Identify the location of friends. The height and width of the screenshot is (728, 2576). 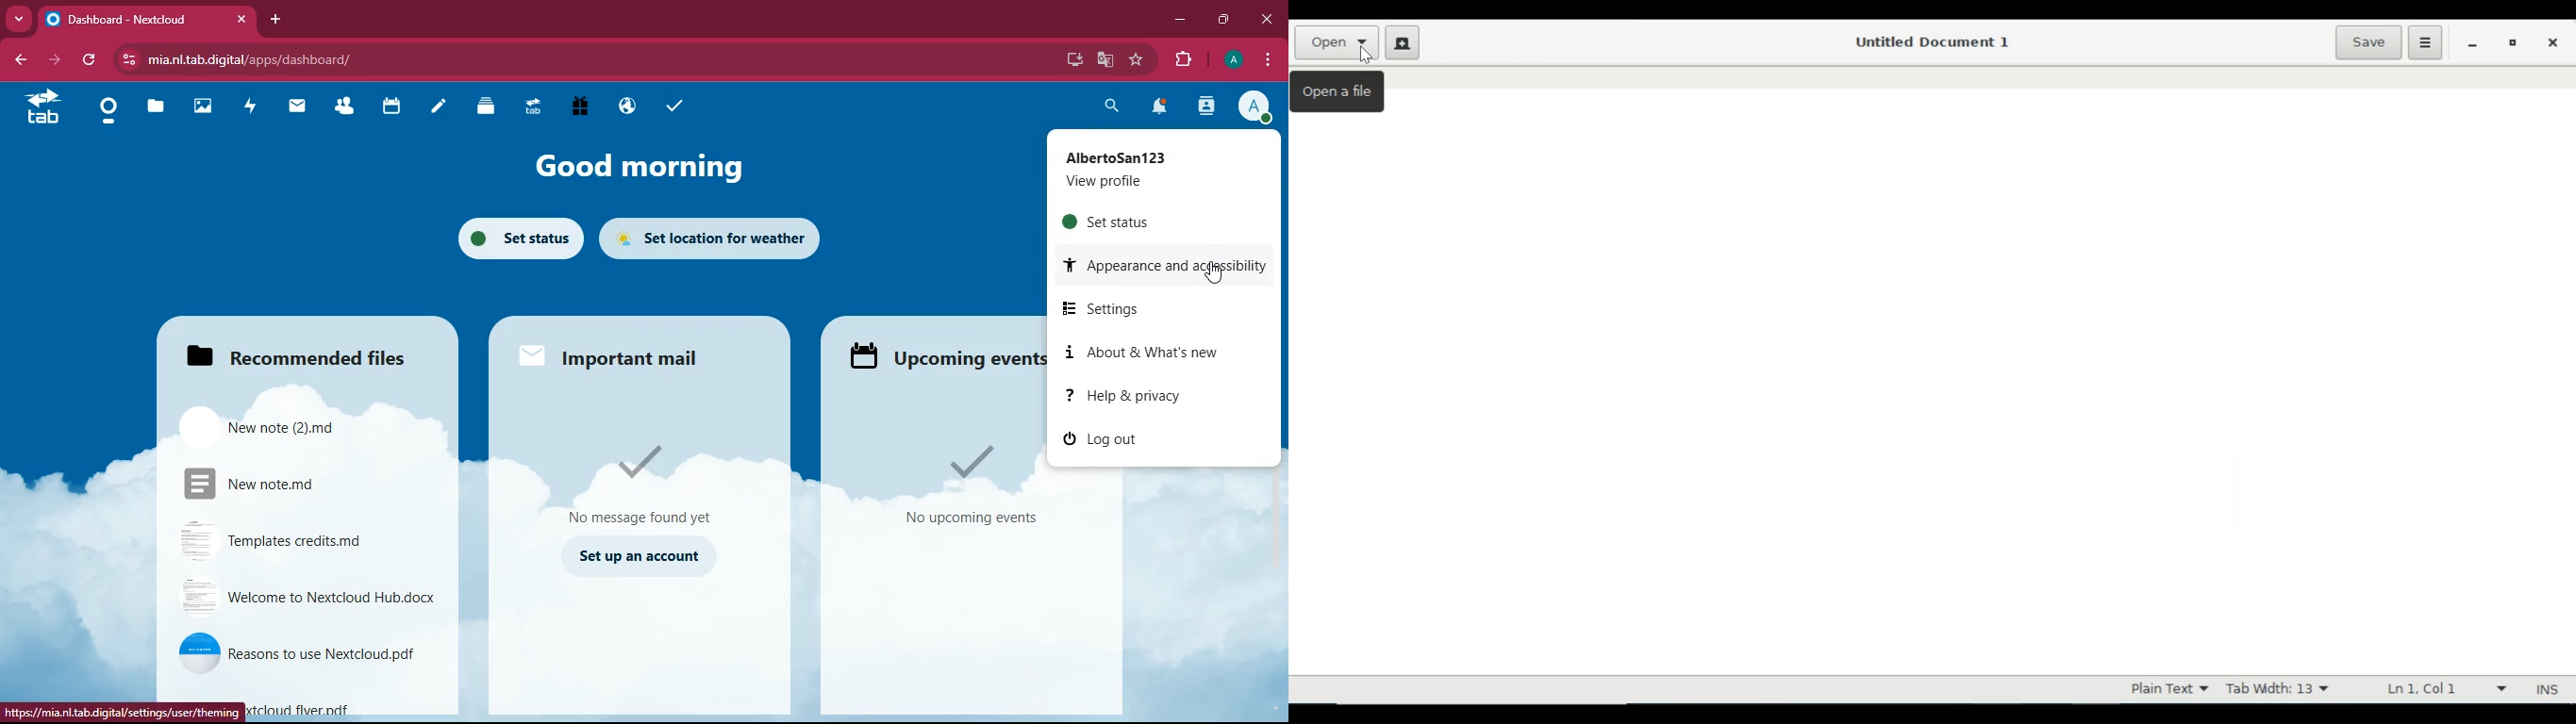
(341, 107).